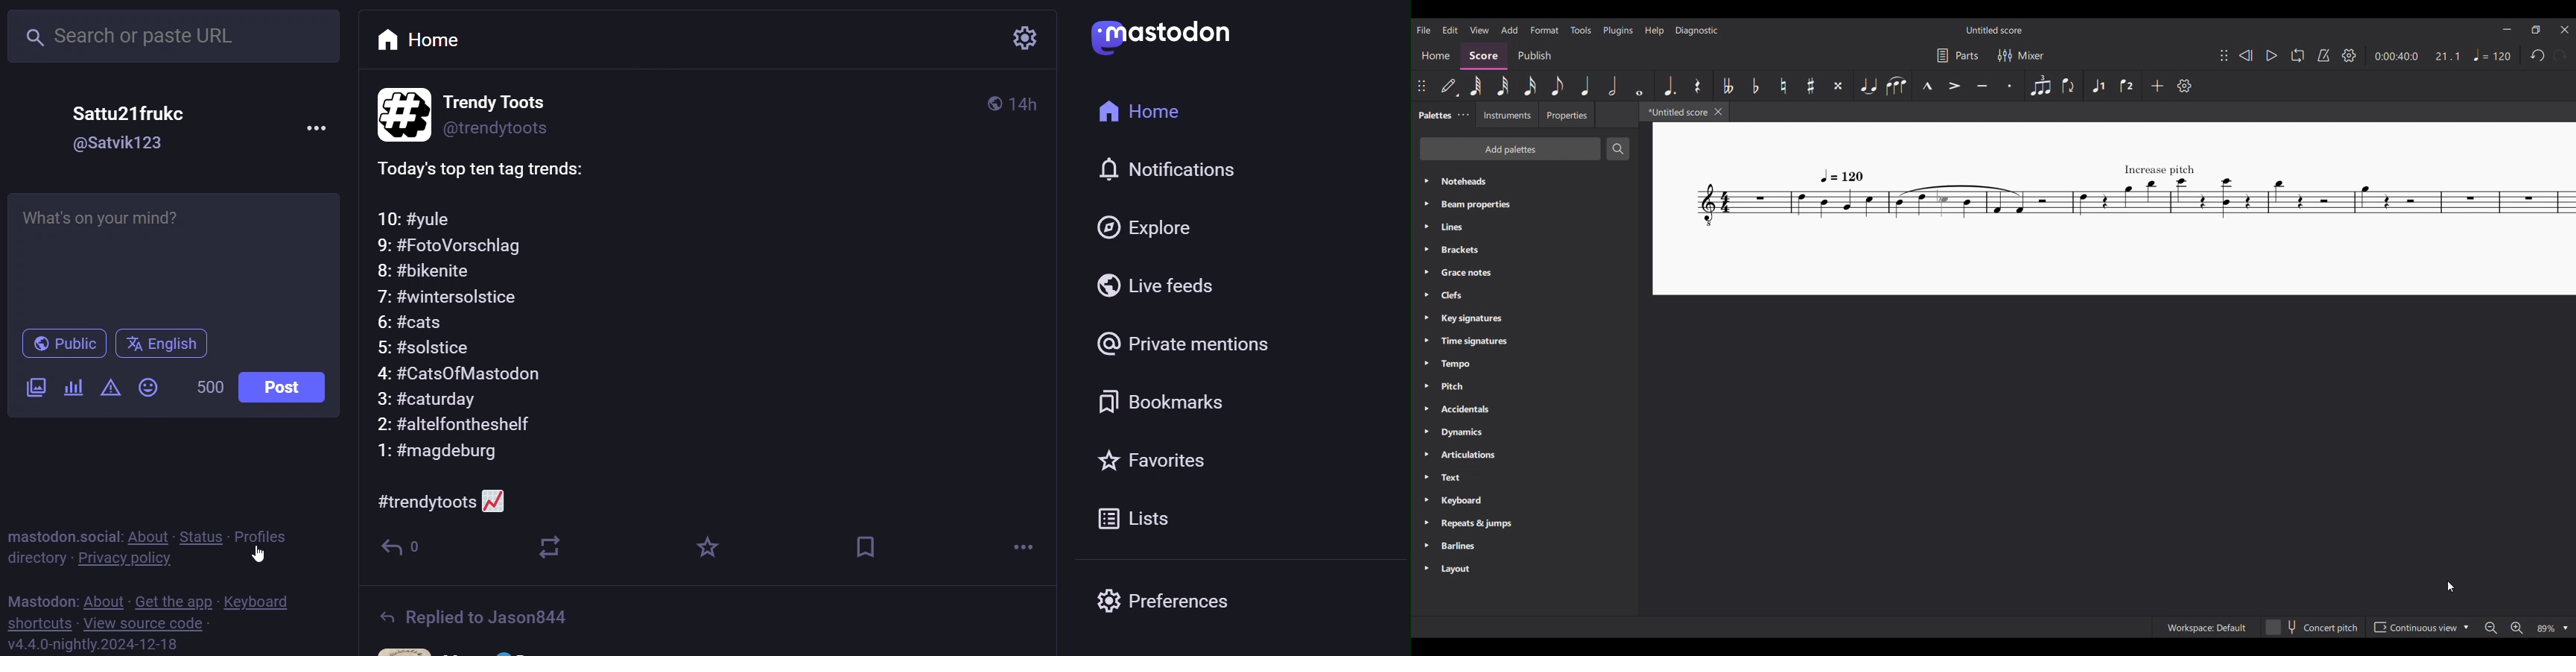  I want to click on Voice 2, so click(2127, 86).